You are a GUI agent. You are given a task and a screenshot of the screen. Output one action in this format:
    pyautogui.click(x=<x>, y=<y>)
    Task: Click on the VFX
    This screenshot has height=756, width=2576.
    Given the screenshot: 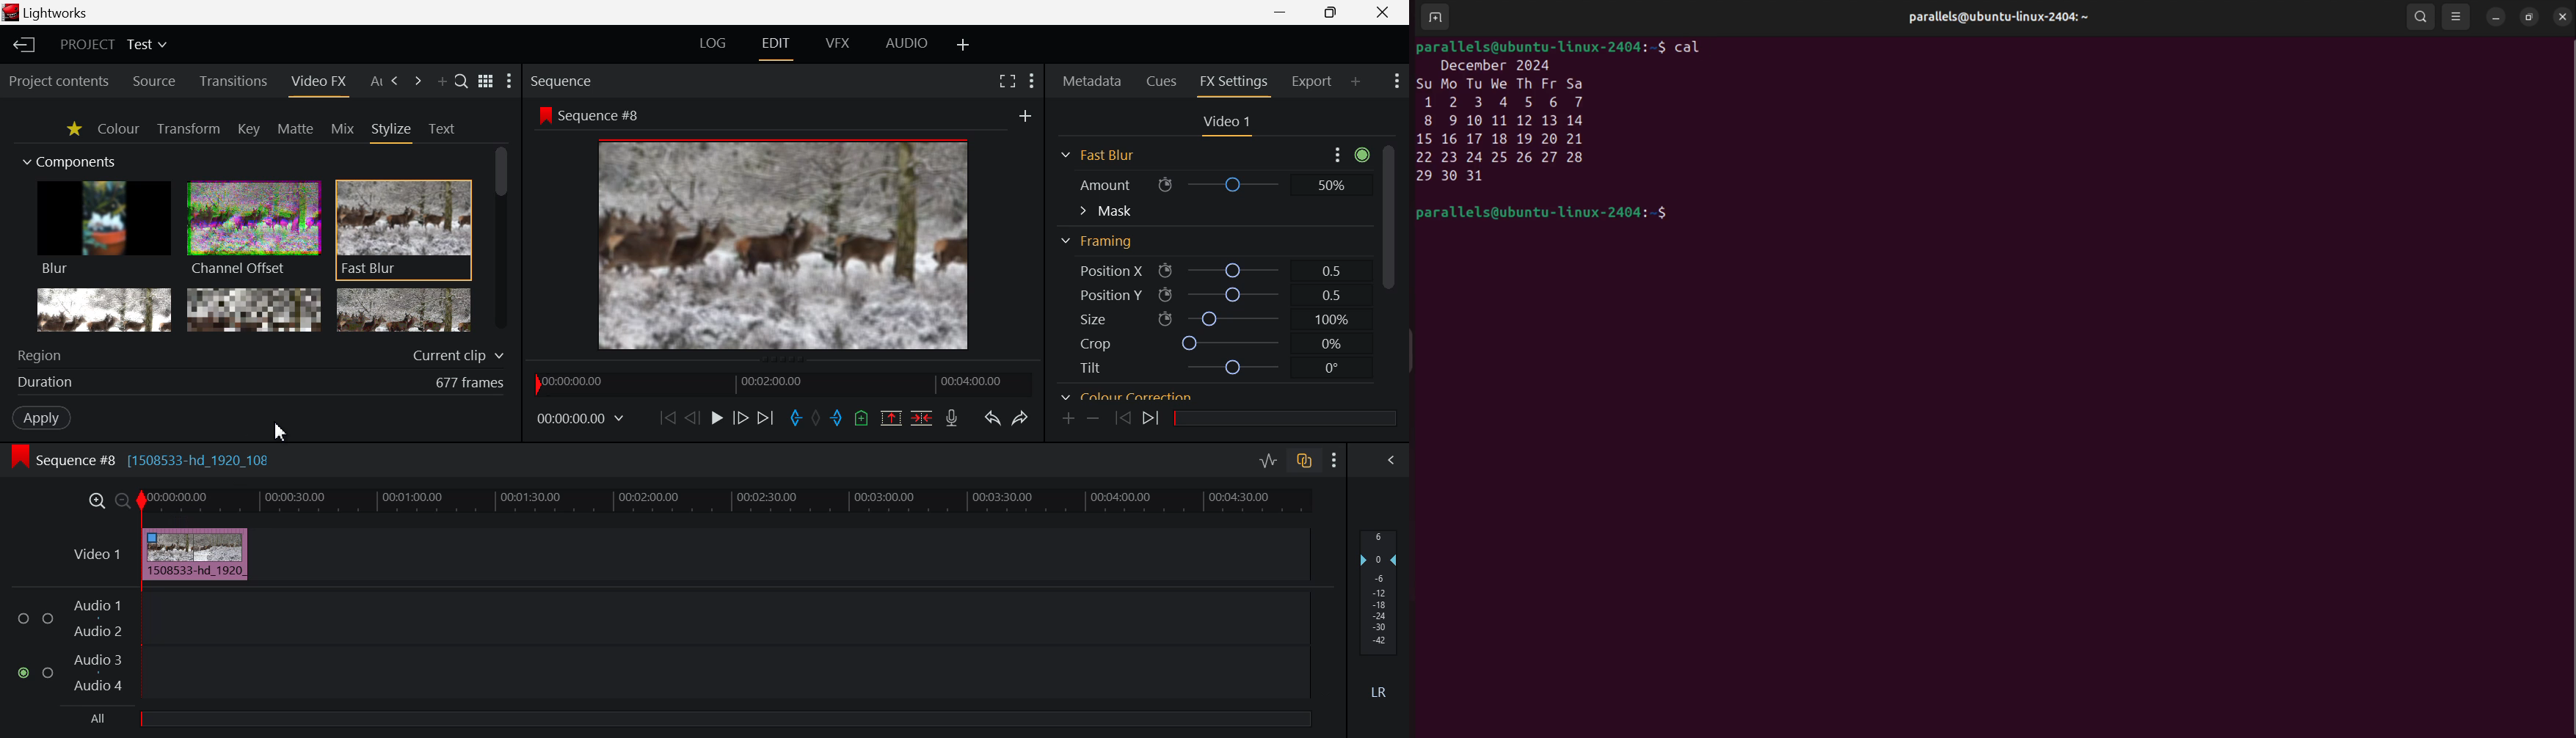 What is the action you would take?
    pyautogui.click(x=837, y=47)
    